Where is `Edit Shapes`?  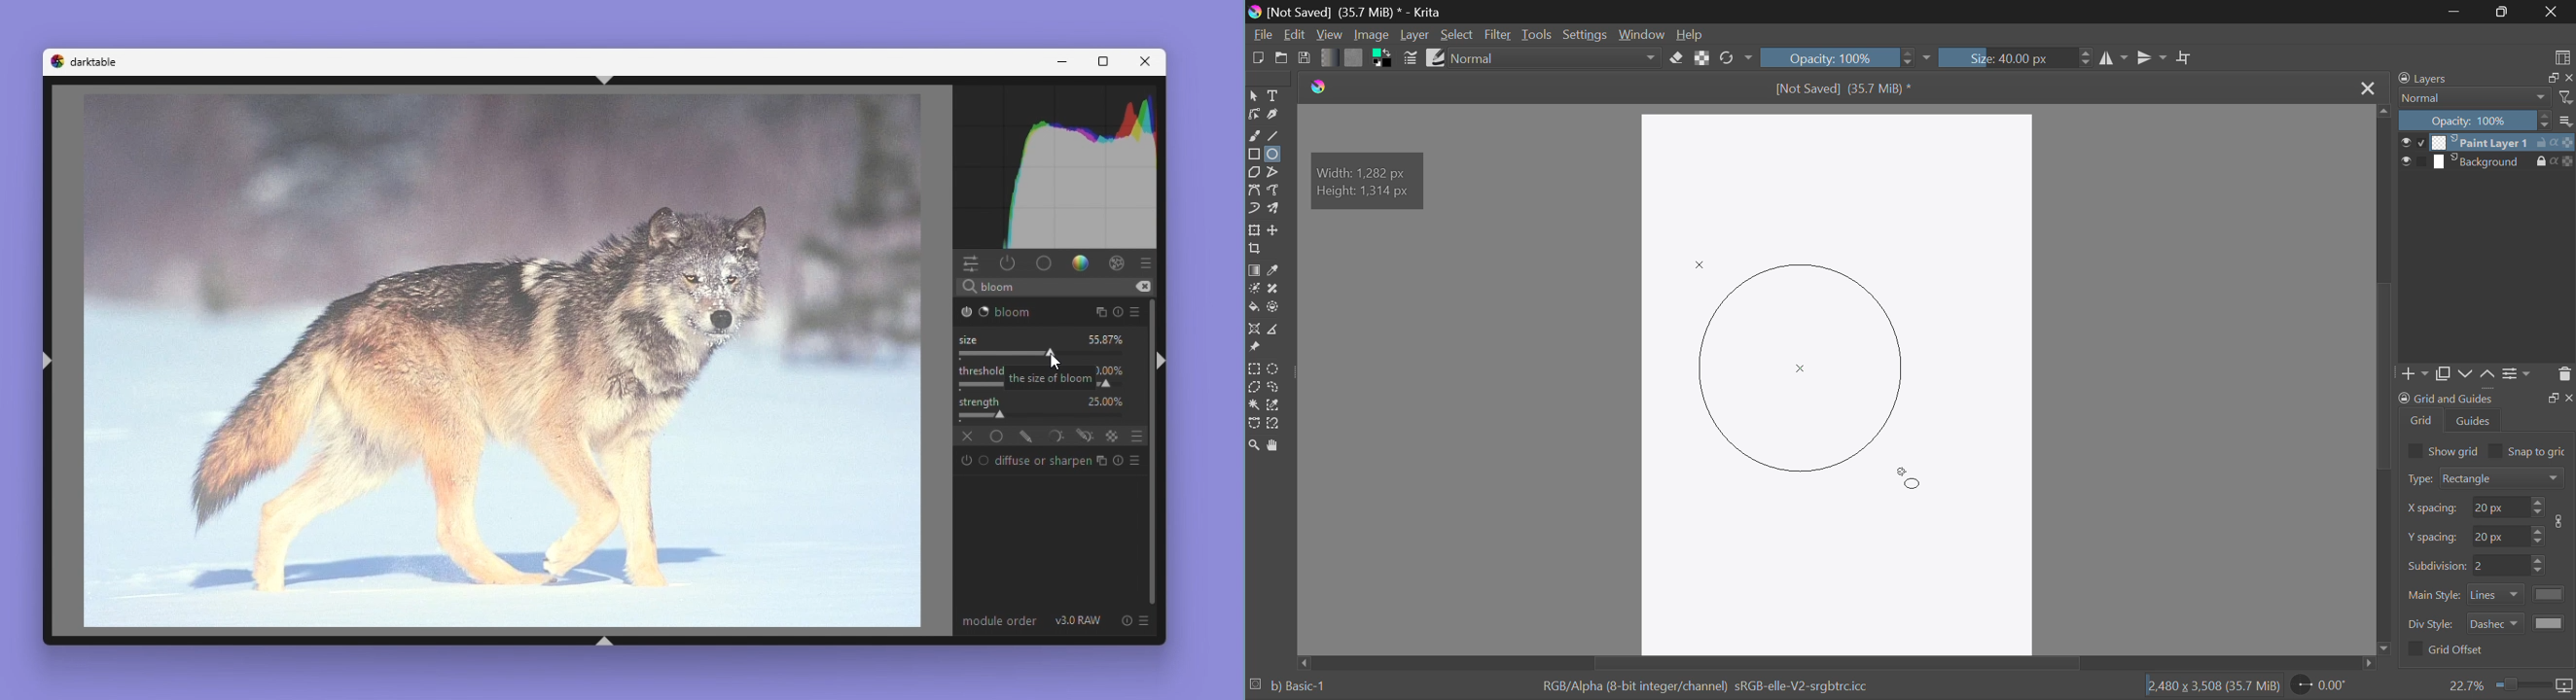
Edit Shapes is located at coordinates (1254, 114).